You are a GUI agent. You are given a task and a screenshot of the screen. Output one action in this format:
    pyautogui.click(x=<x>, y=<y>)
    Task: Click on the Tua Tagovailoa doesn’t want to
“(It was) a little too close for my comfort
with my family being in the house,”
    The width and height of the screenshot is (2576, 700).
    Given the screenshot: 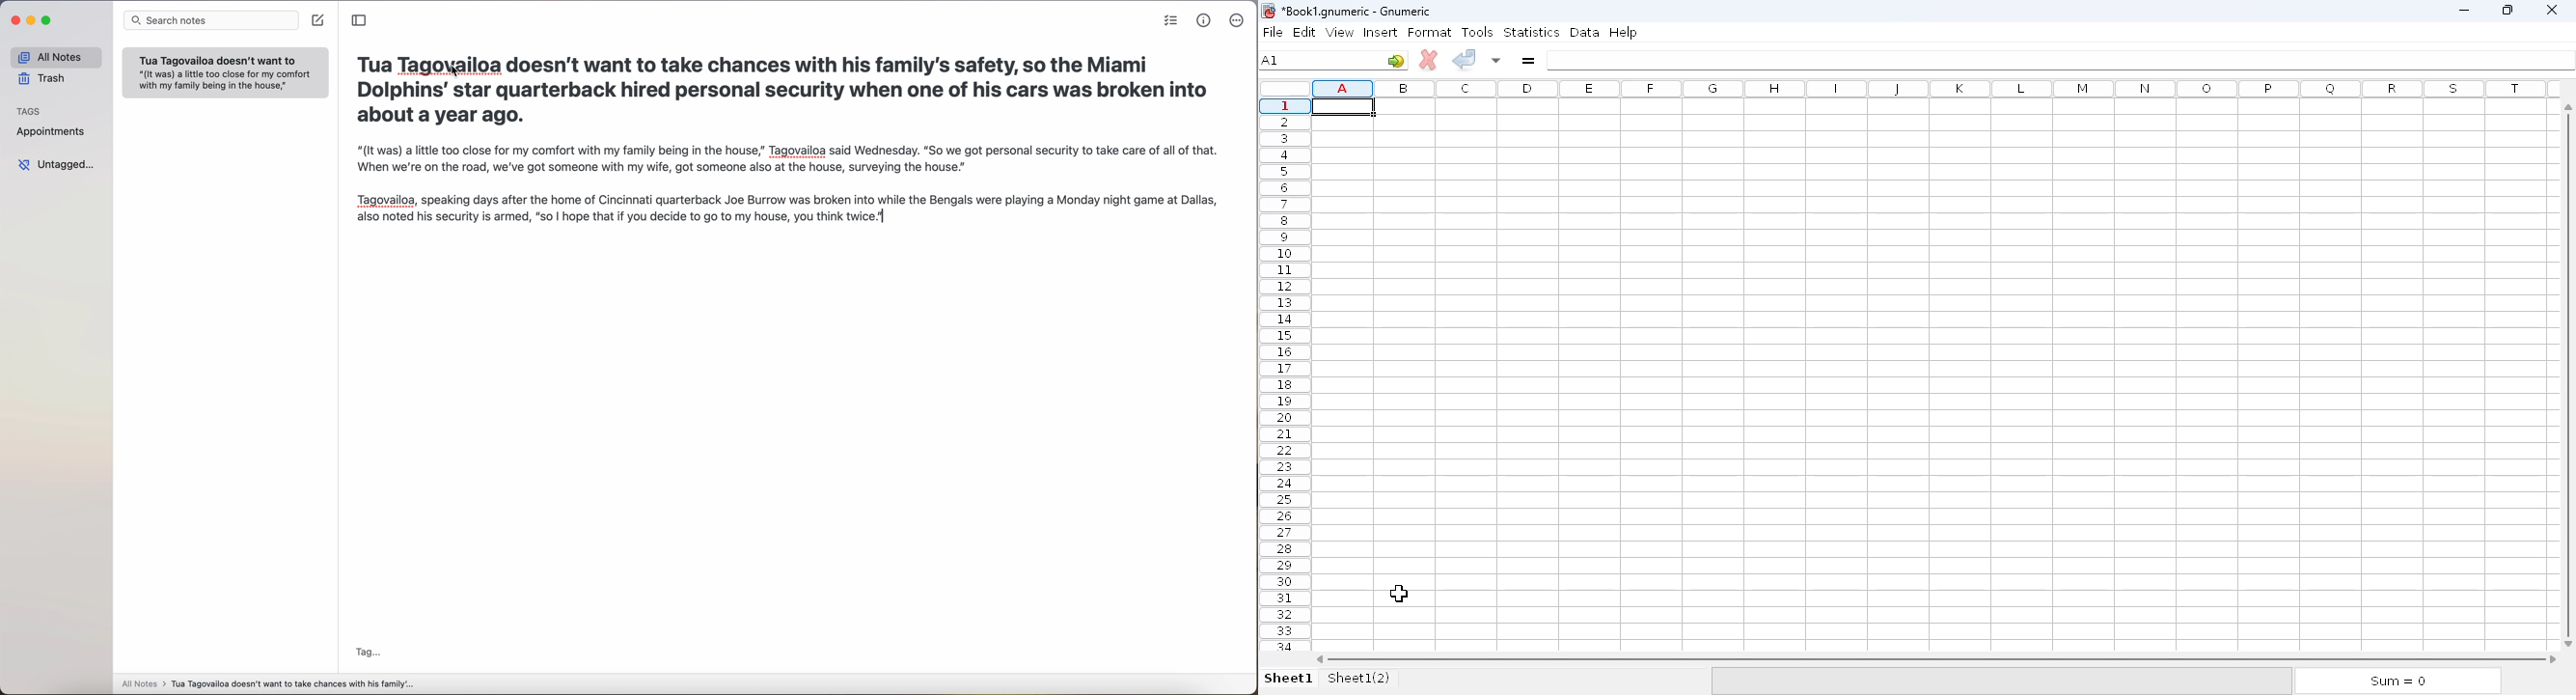 What is the action you would take?
    pyautogui.click(x=221, y=75)
    